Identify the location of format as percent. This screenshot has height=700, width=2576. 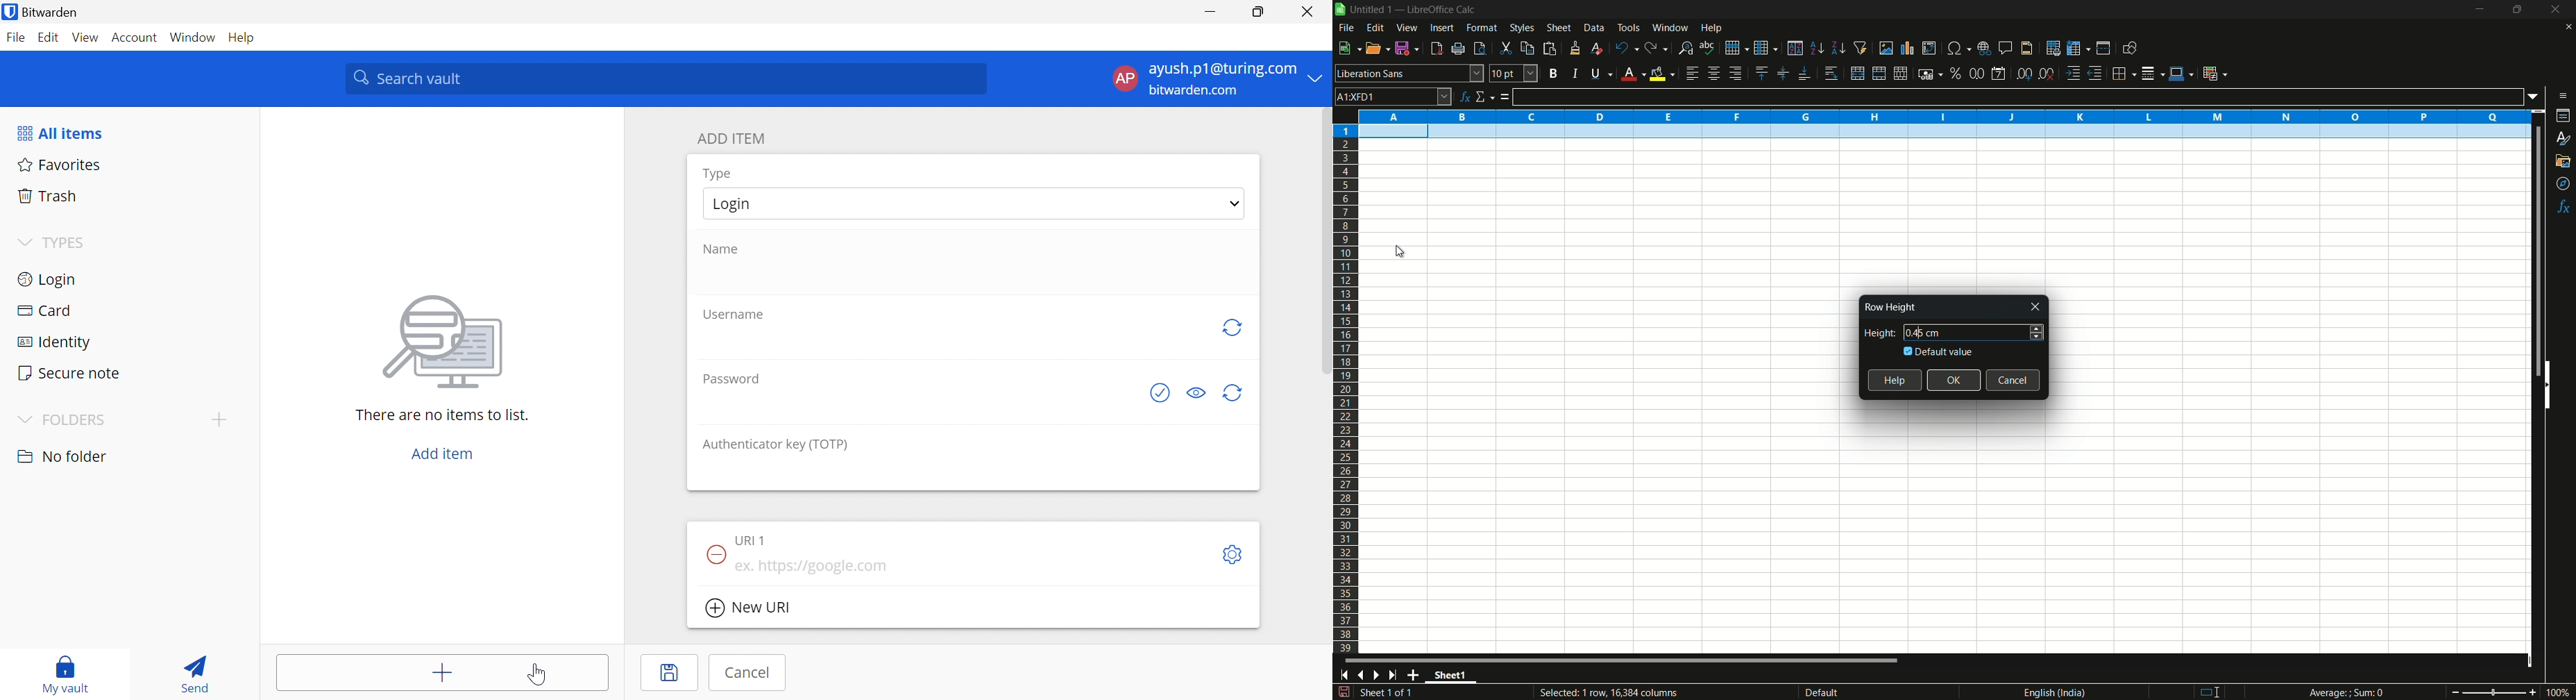
(1956, 73).